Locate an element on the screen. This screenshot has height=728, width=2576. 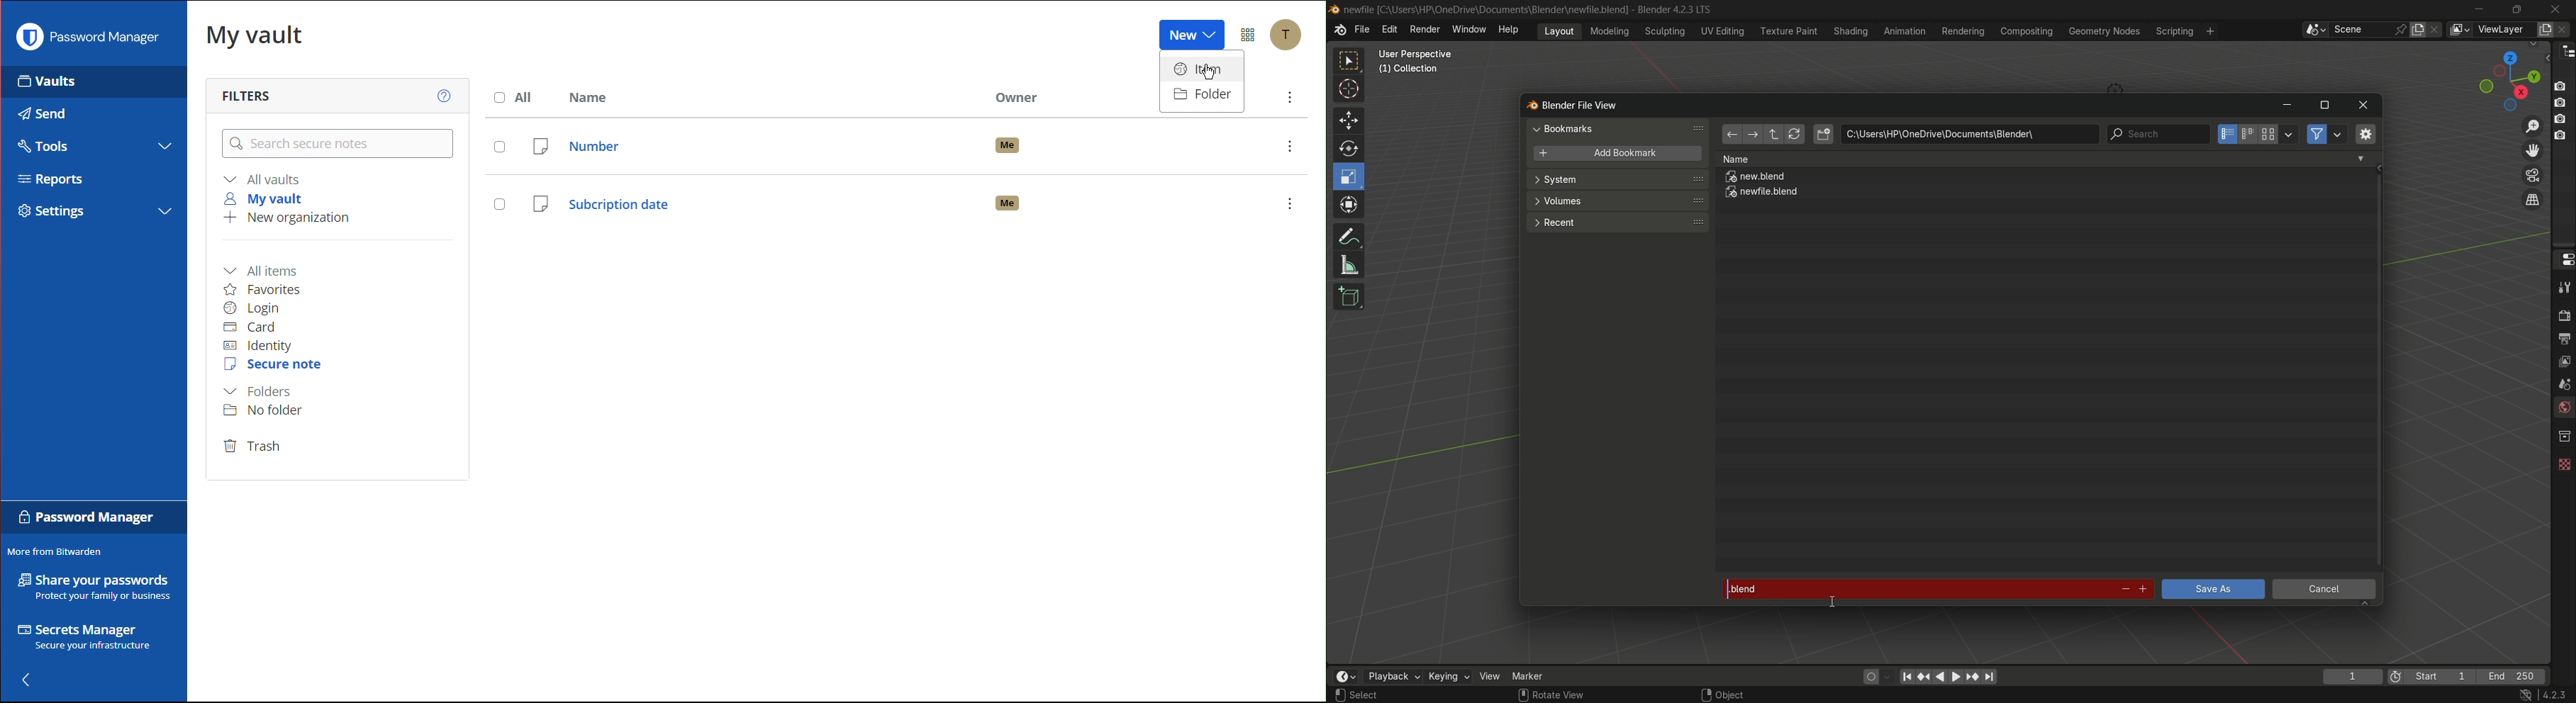
Share your passwords is located at coordinates (91, 587).